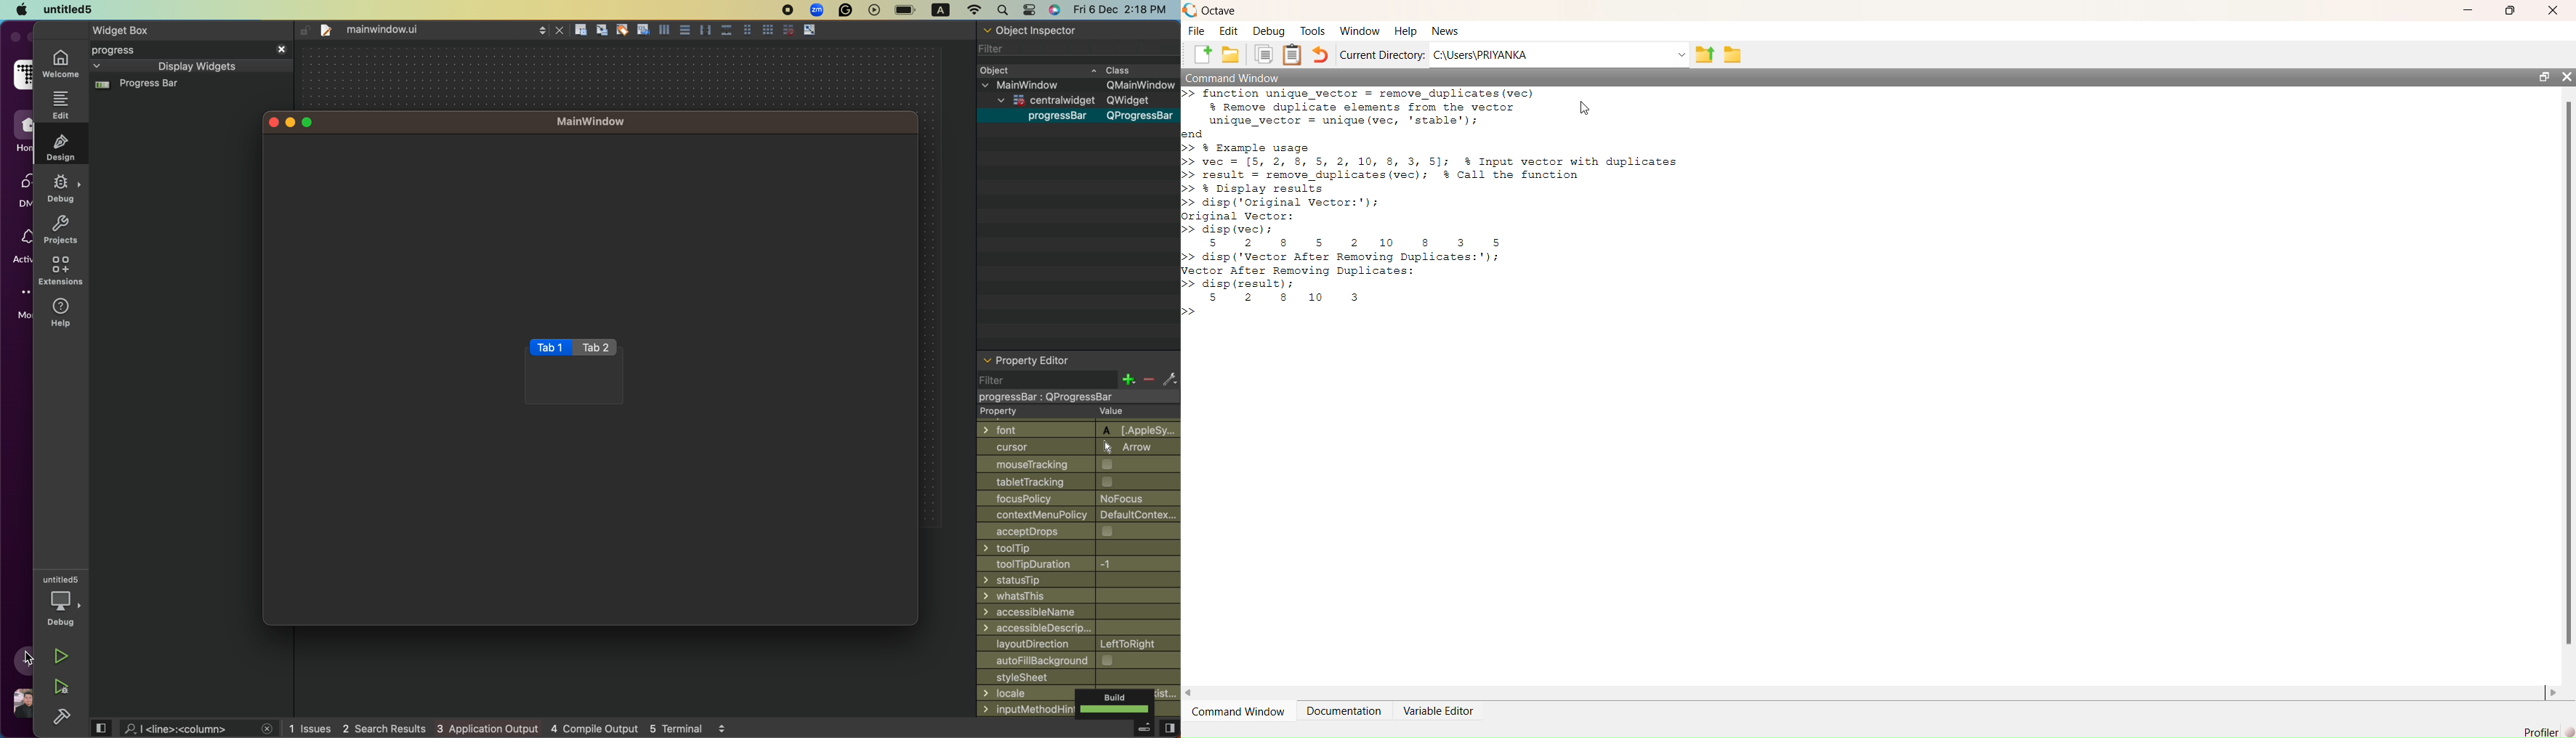 The width and height of the screenshot is (2576, 756). What do you see at coordinates (1079, 629) in the screenshot?
I see `accessible description` at bounding box center [1079, 629].